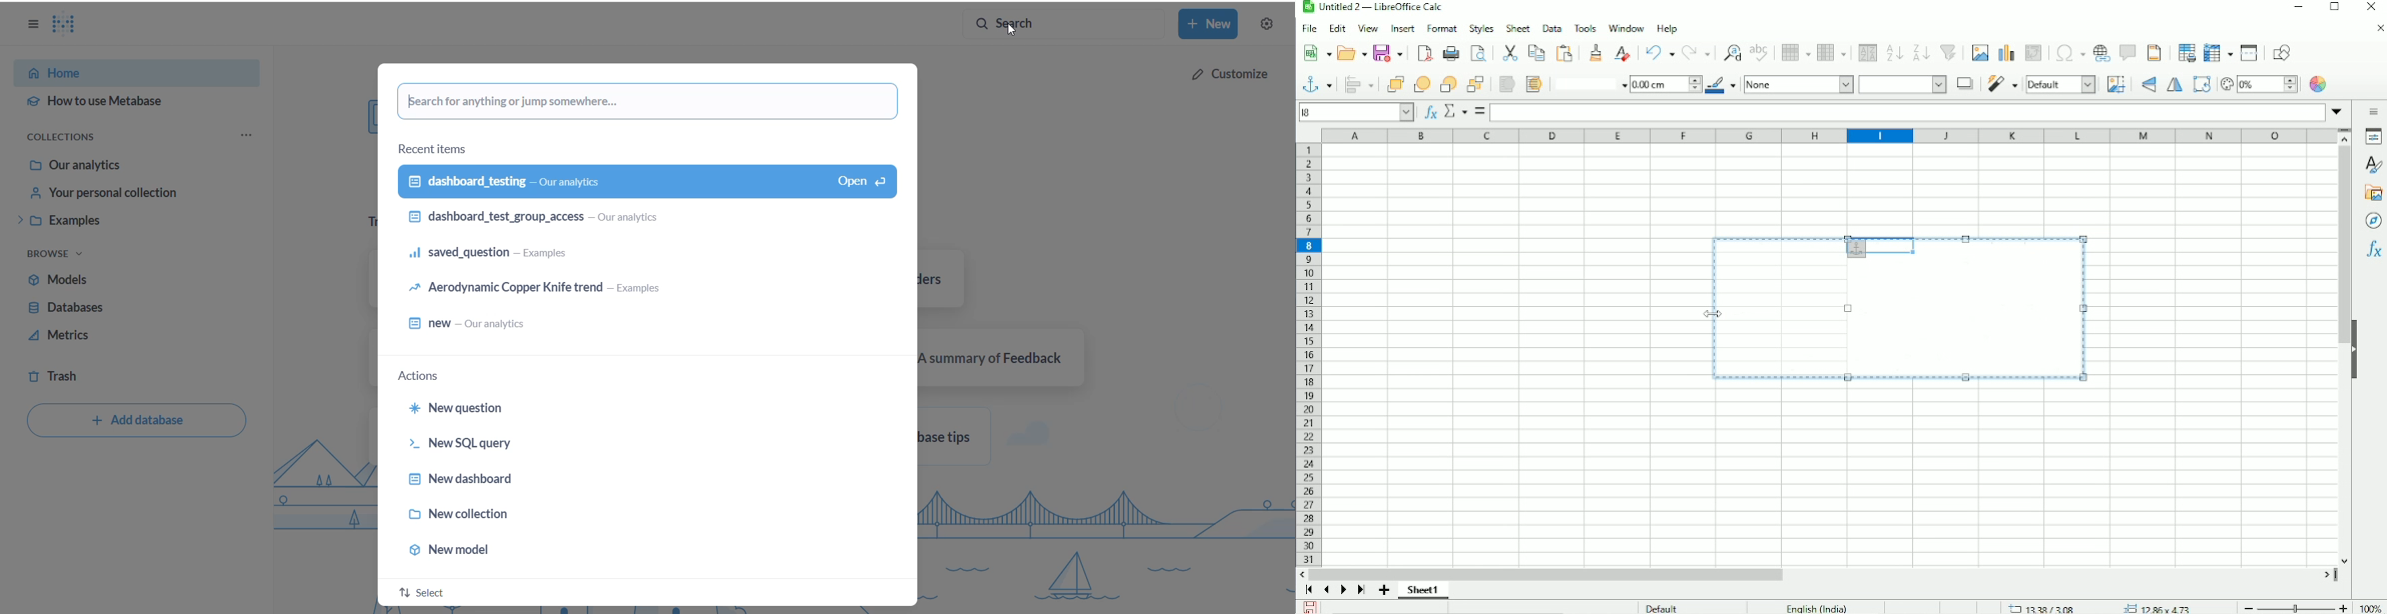  Describe the element at coordinates (1760, 52) in the screenshot. I see `Spell check` at that location.